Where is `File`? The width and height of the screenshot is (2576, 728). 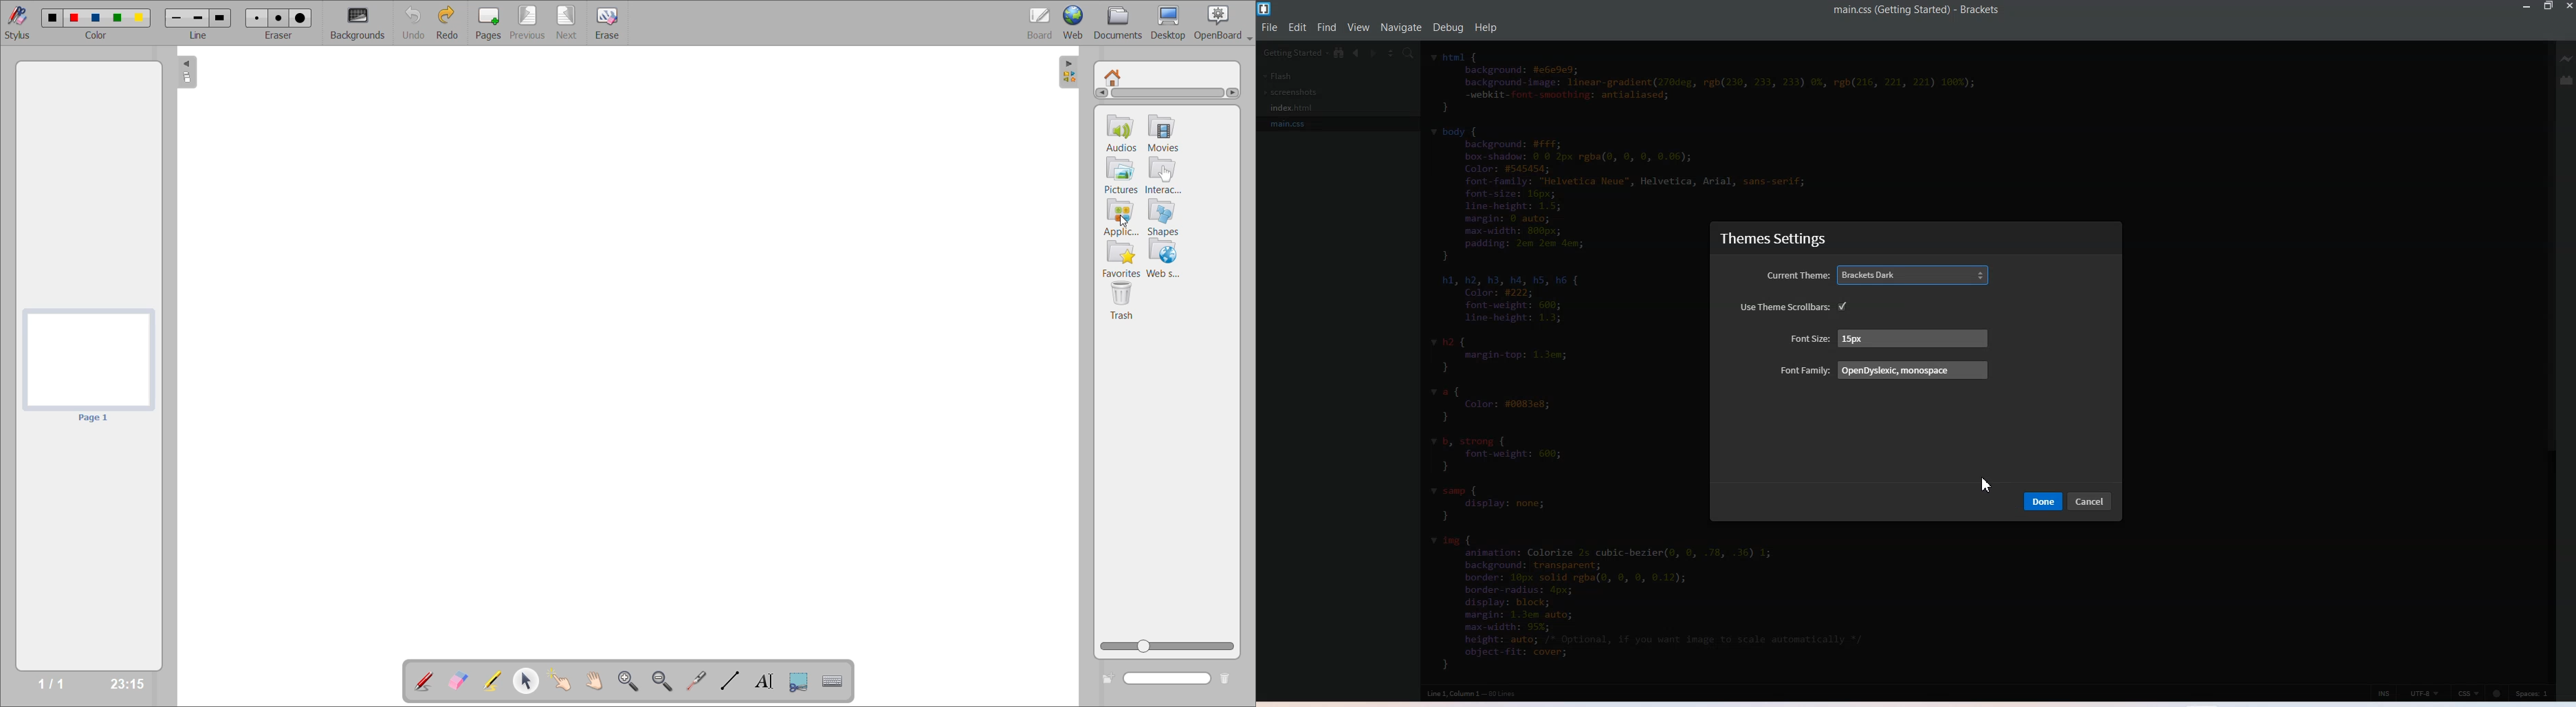 File is located at coordinates (1270, 28).